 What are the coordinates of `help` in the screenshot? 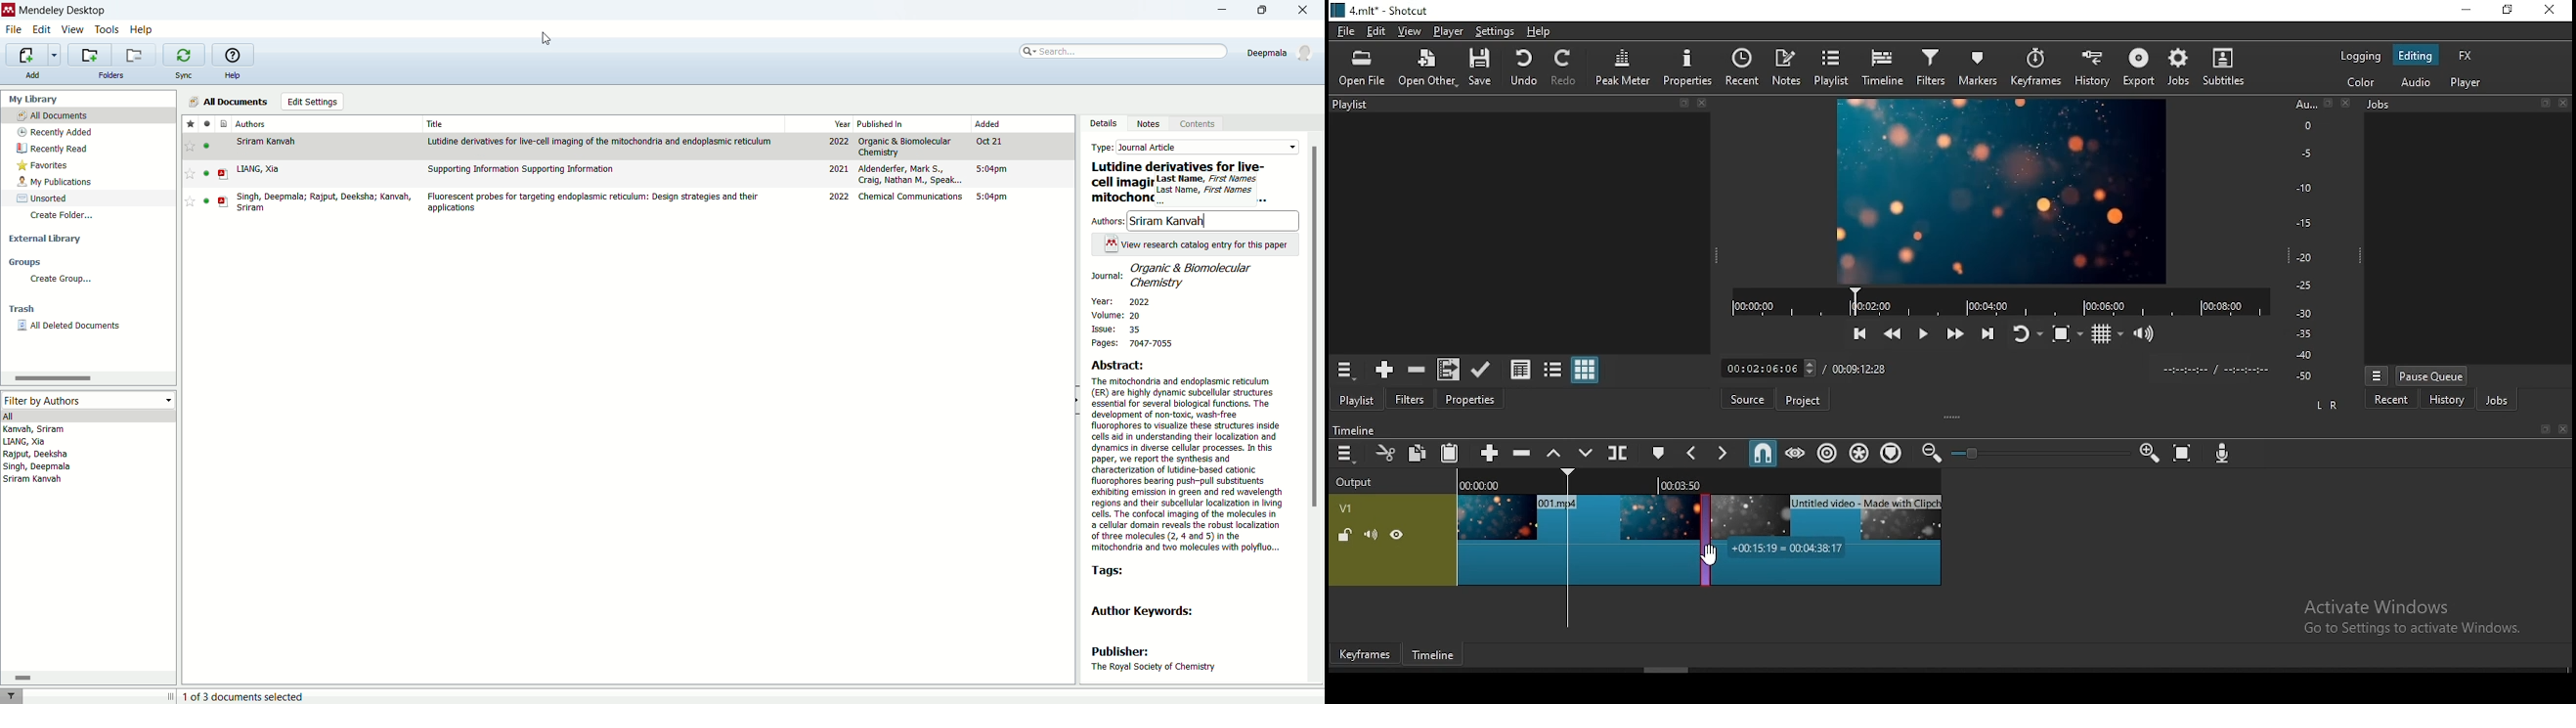 It's located at (233, 75).